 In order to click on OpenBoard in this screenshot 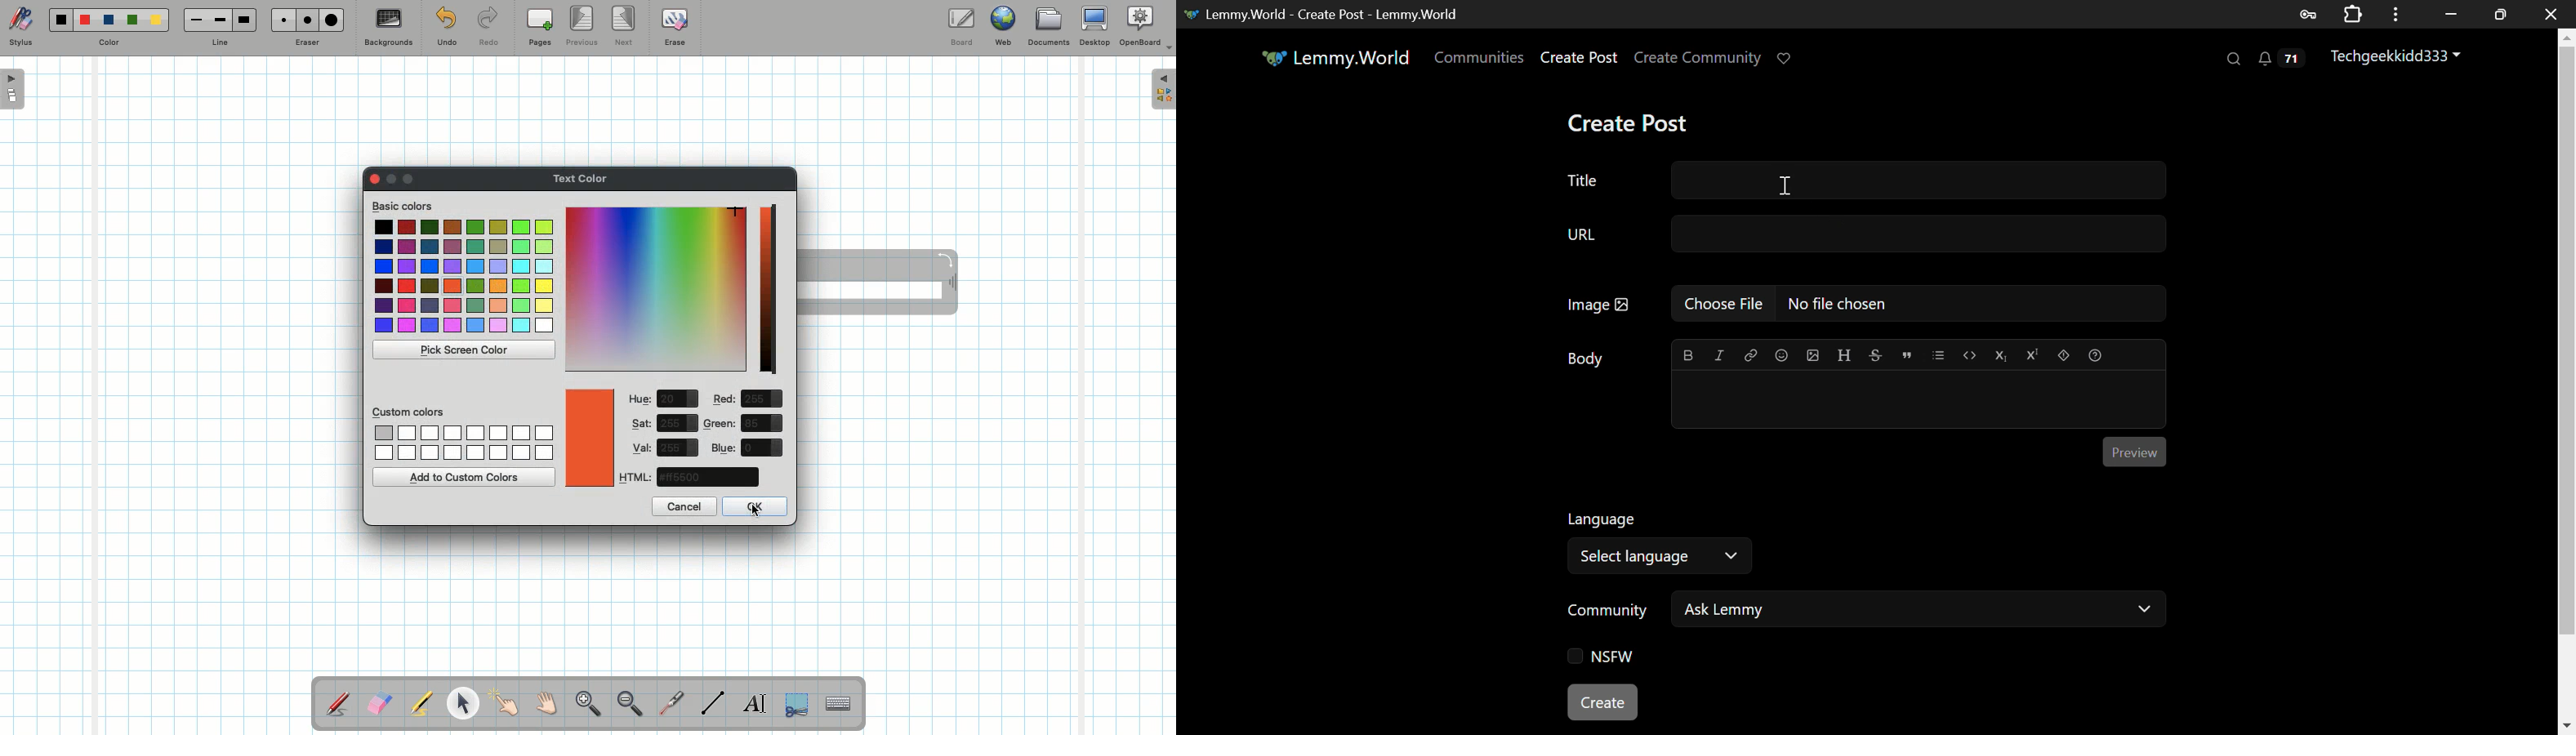, I will do `click(1146, 26)`.